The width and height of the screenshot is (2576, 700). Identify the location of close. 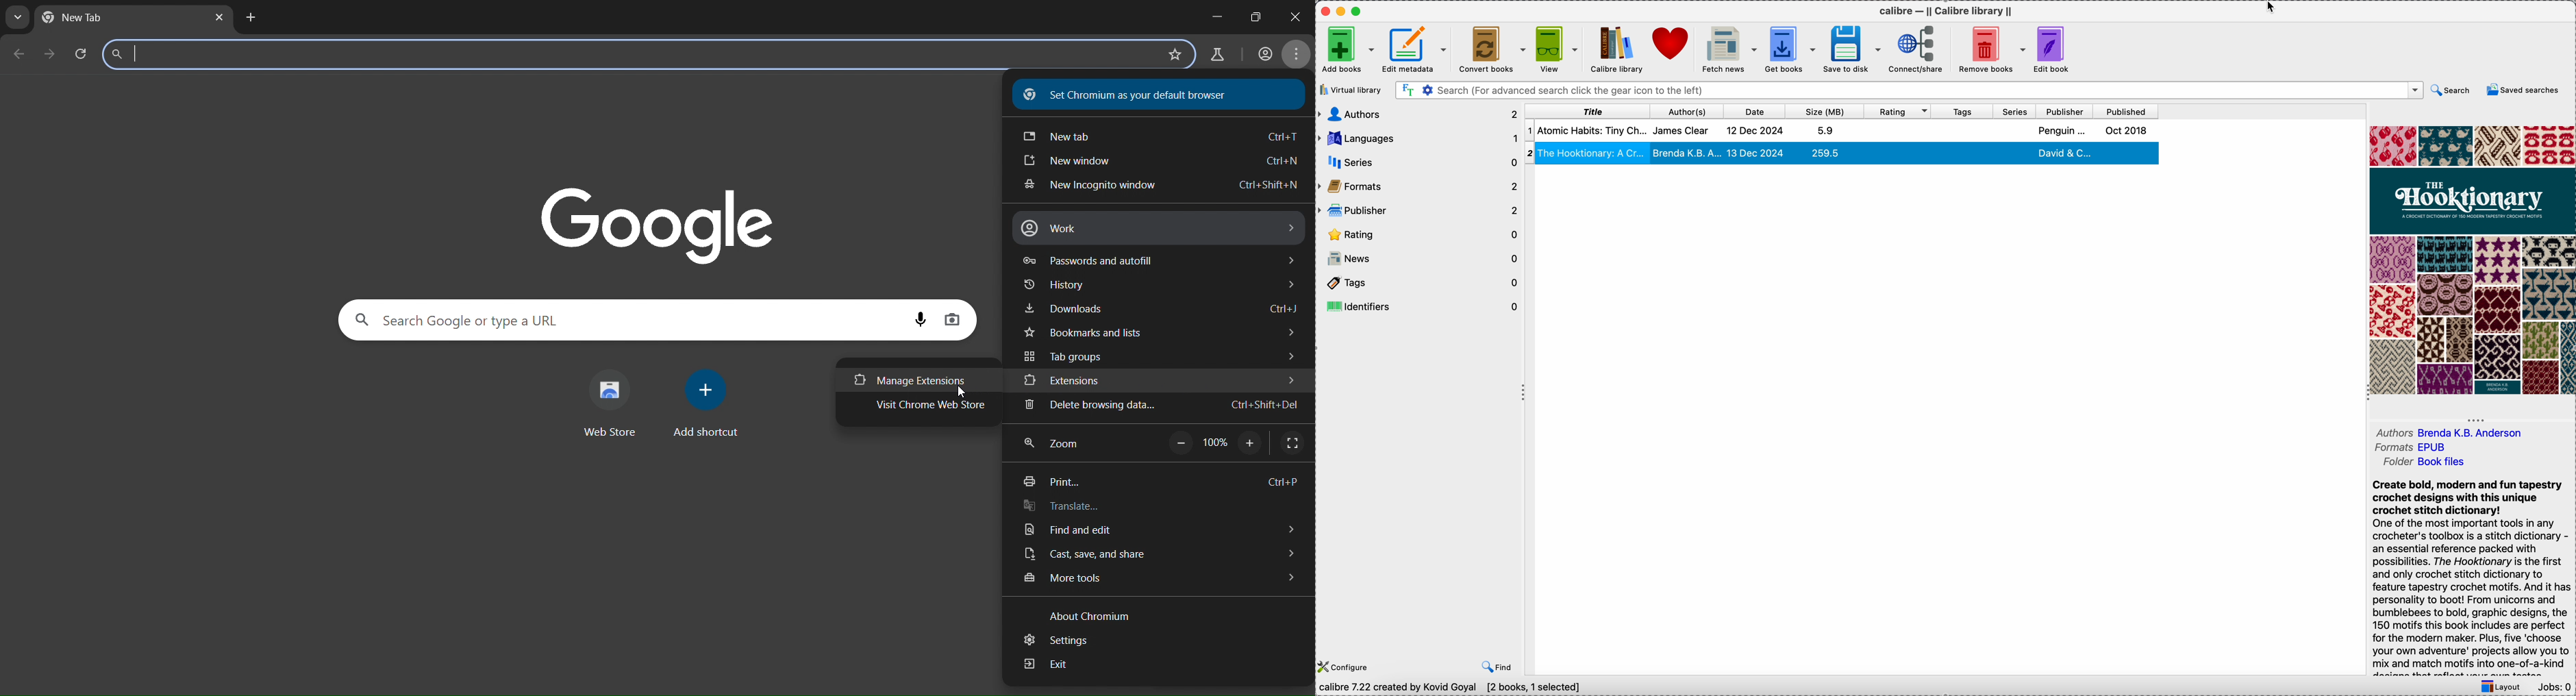
(1300, 12).